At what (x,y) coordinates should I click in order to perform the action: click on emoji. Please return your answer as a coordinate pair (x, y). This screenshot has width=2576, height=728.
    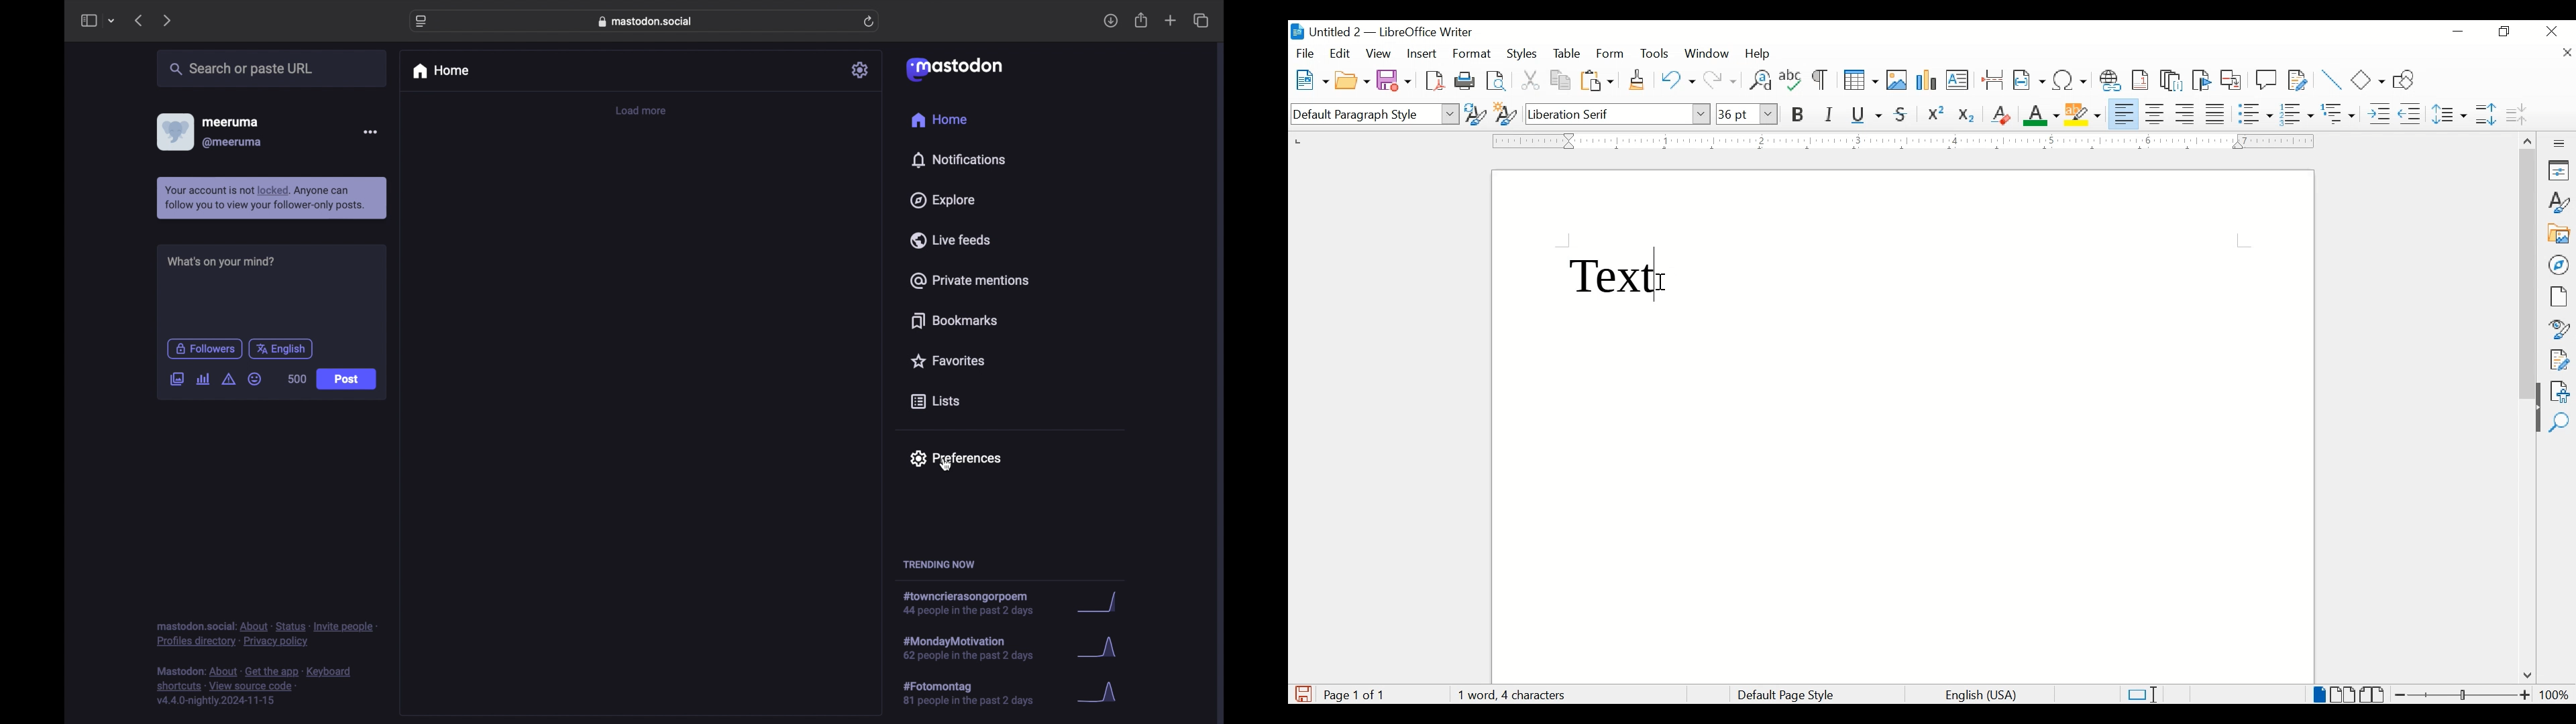
    Looking at the image, I should click on (255, 379).